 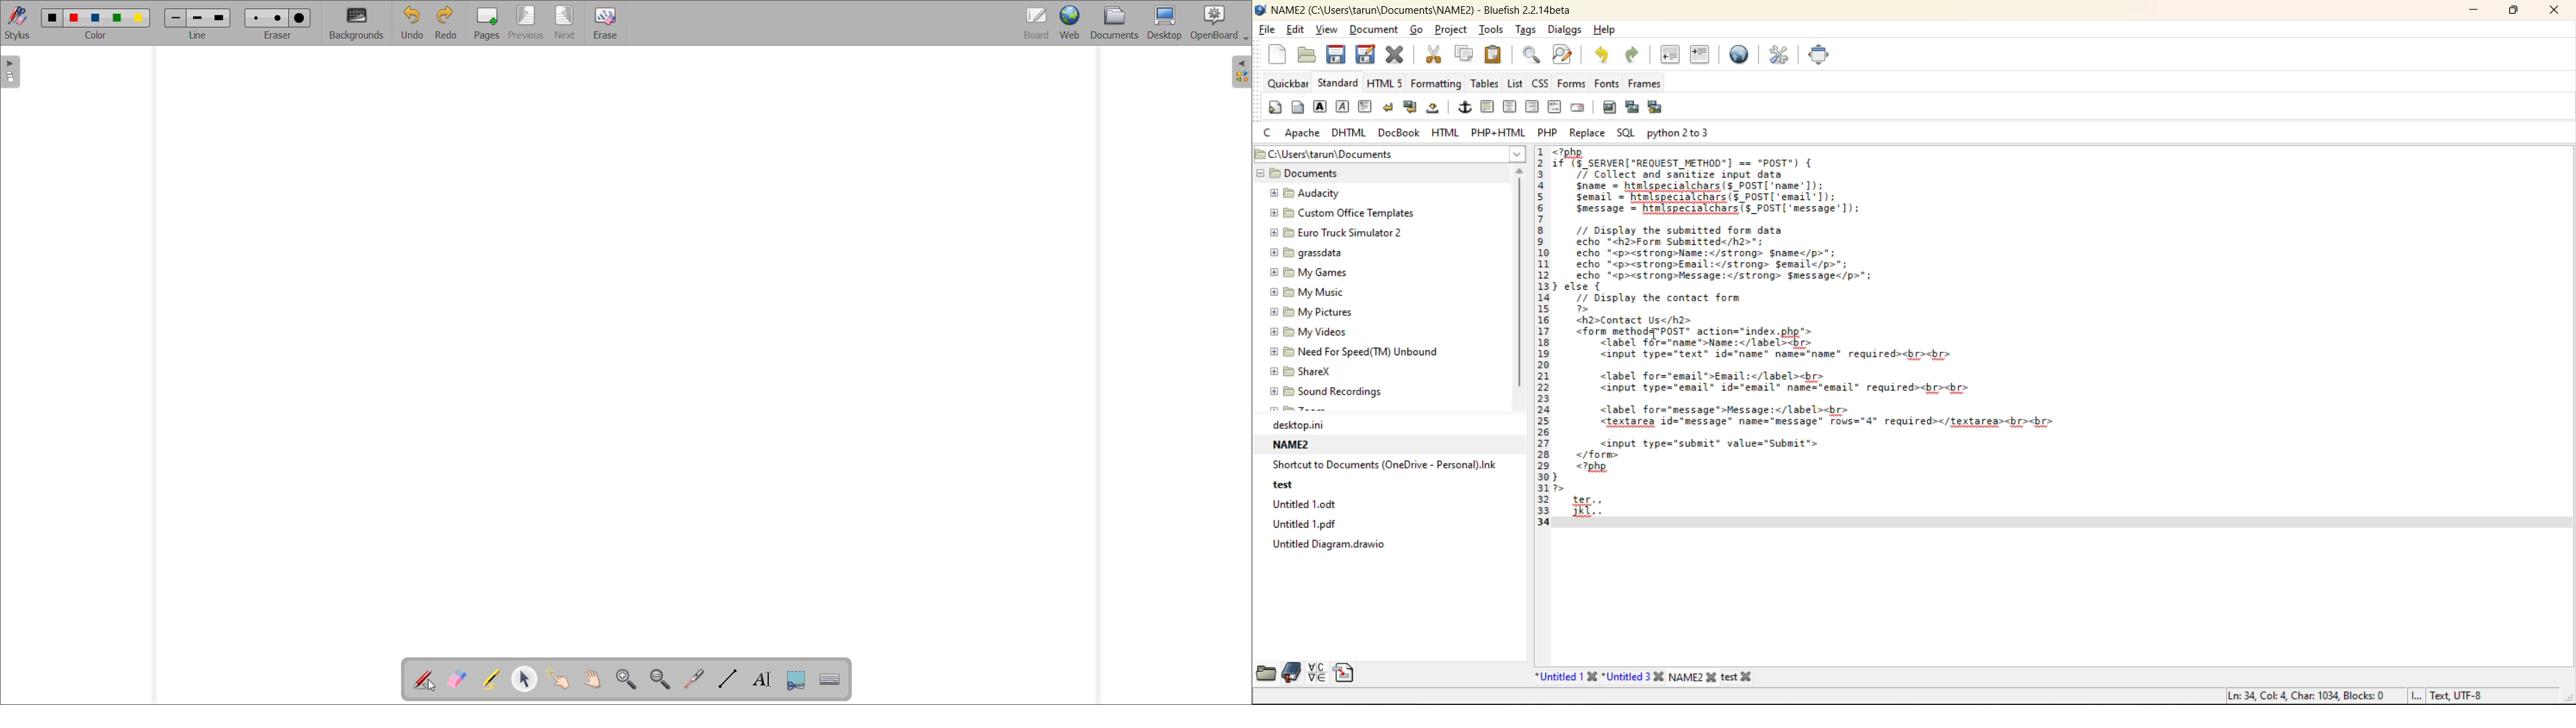 I want to click on code editor, so click(x=1813, y=339).